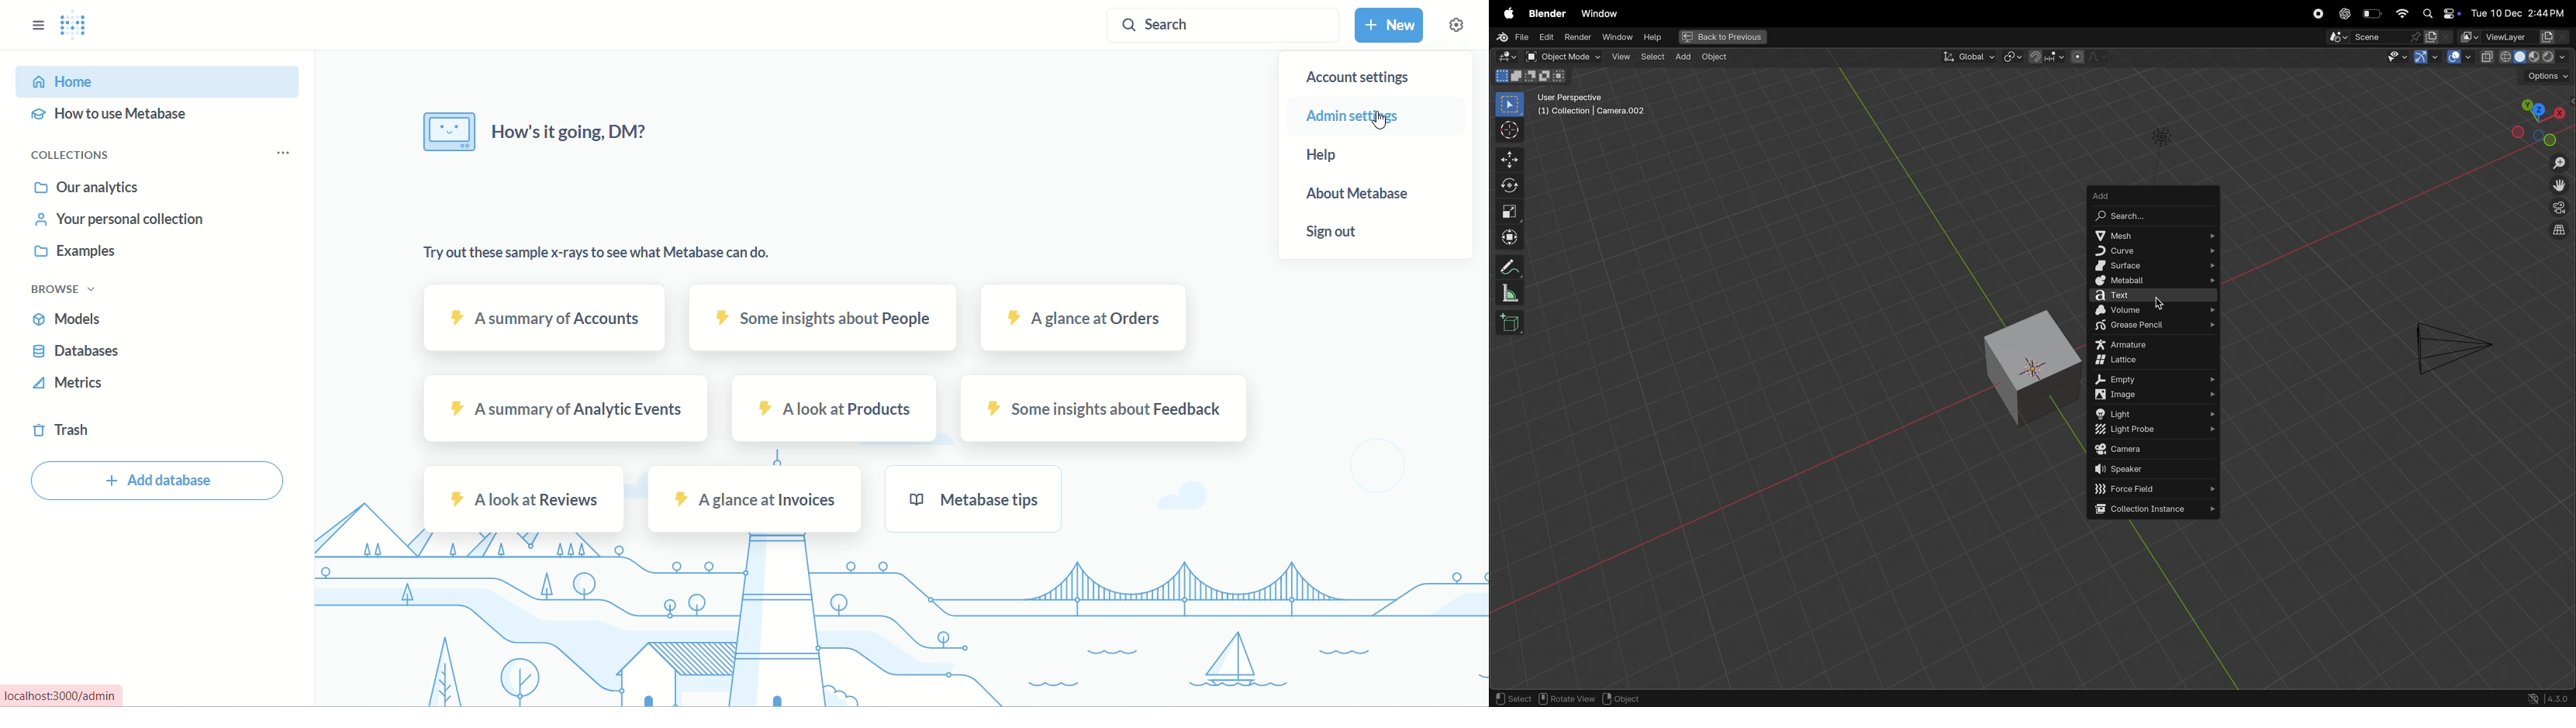 This screenshot has height=728, width=2576. Describe the element at coordinates (2152, 297) in the screenshot. I see `text` at that location.